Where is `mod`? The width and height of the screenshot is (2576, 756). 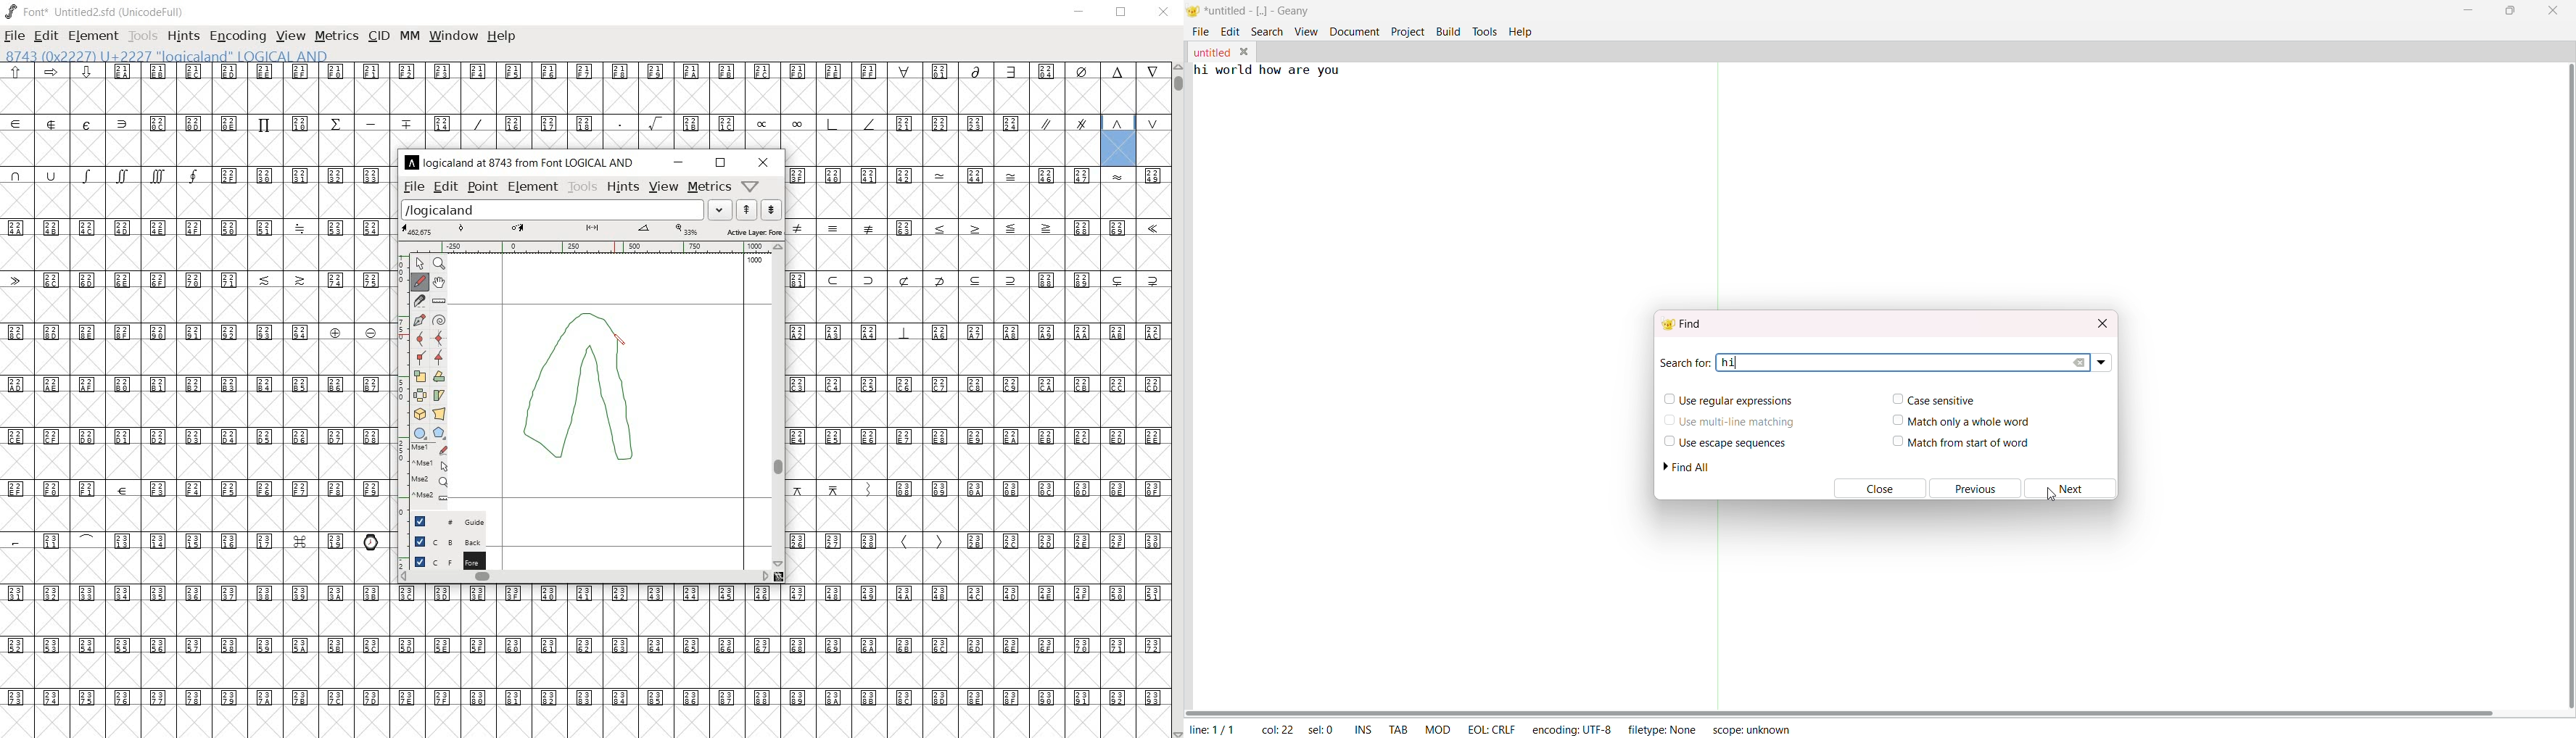
mod is located at coordinates (1434, 729).